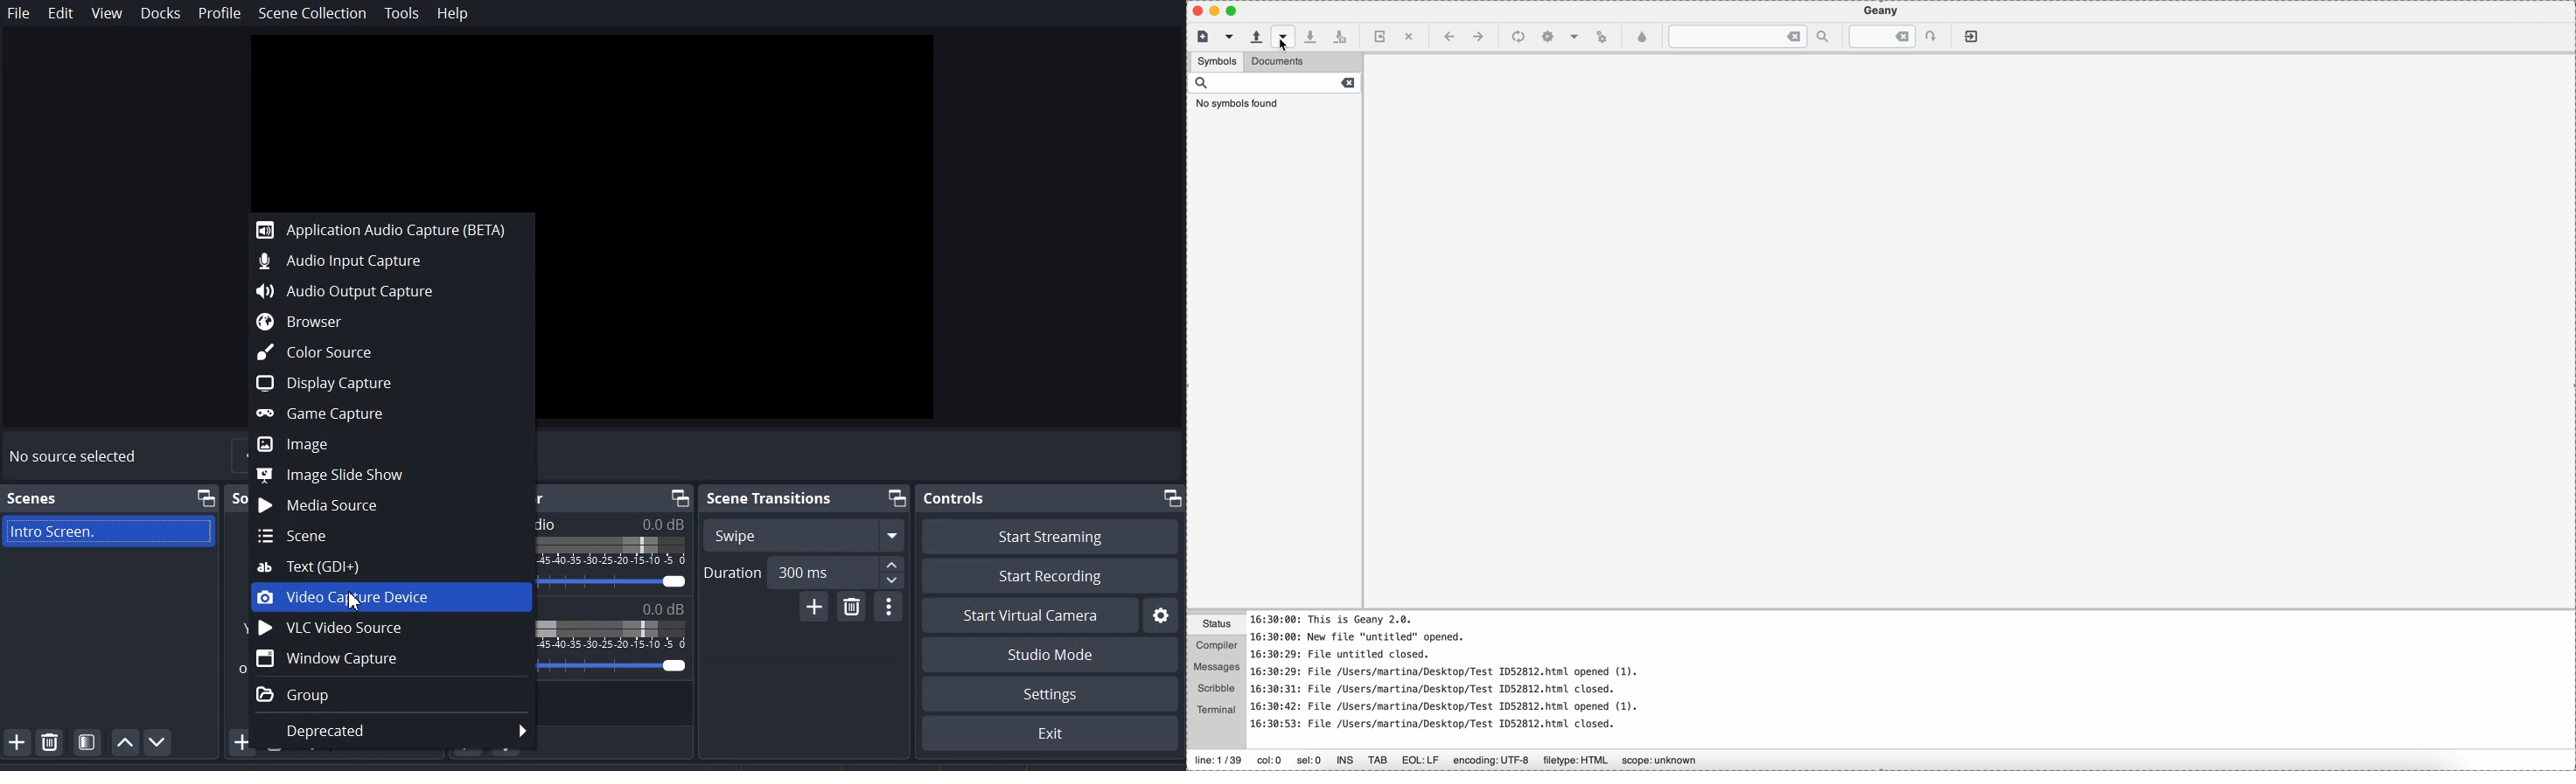 This screenshot has width=2576, height=784. Describe the element at coordinates (612, 606) in the screenshot. I see `Text` at that location.